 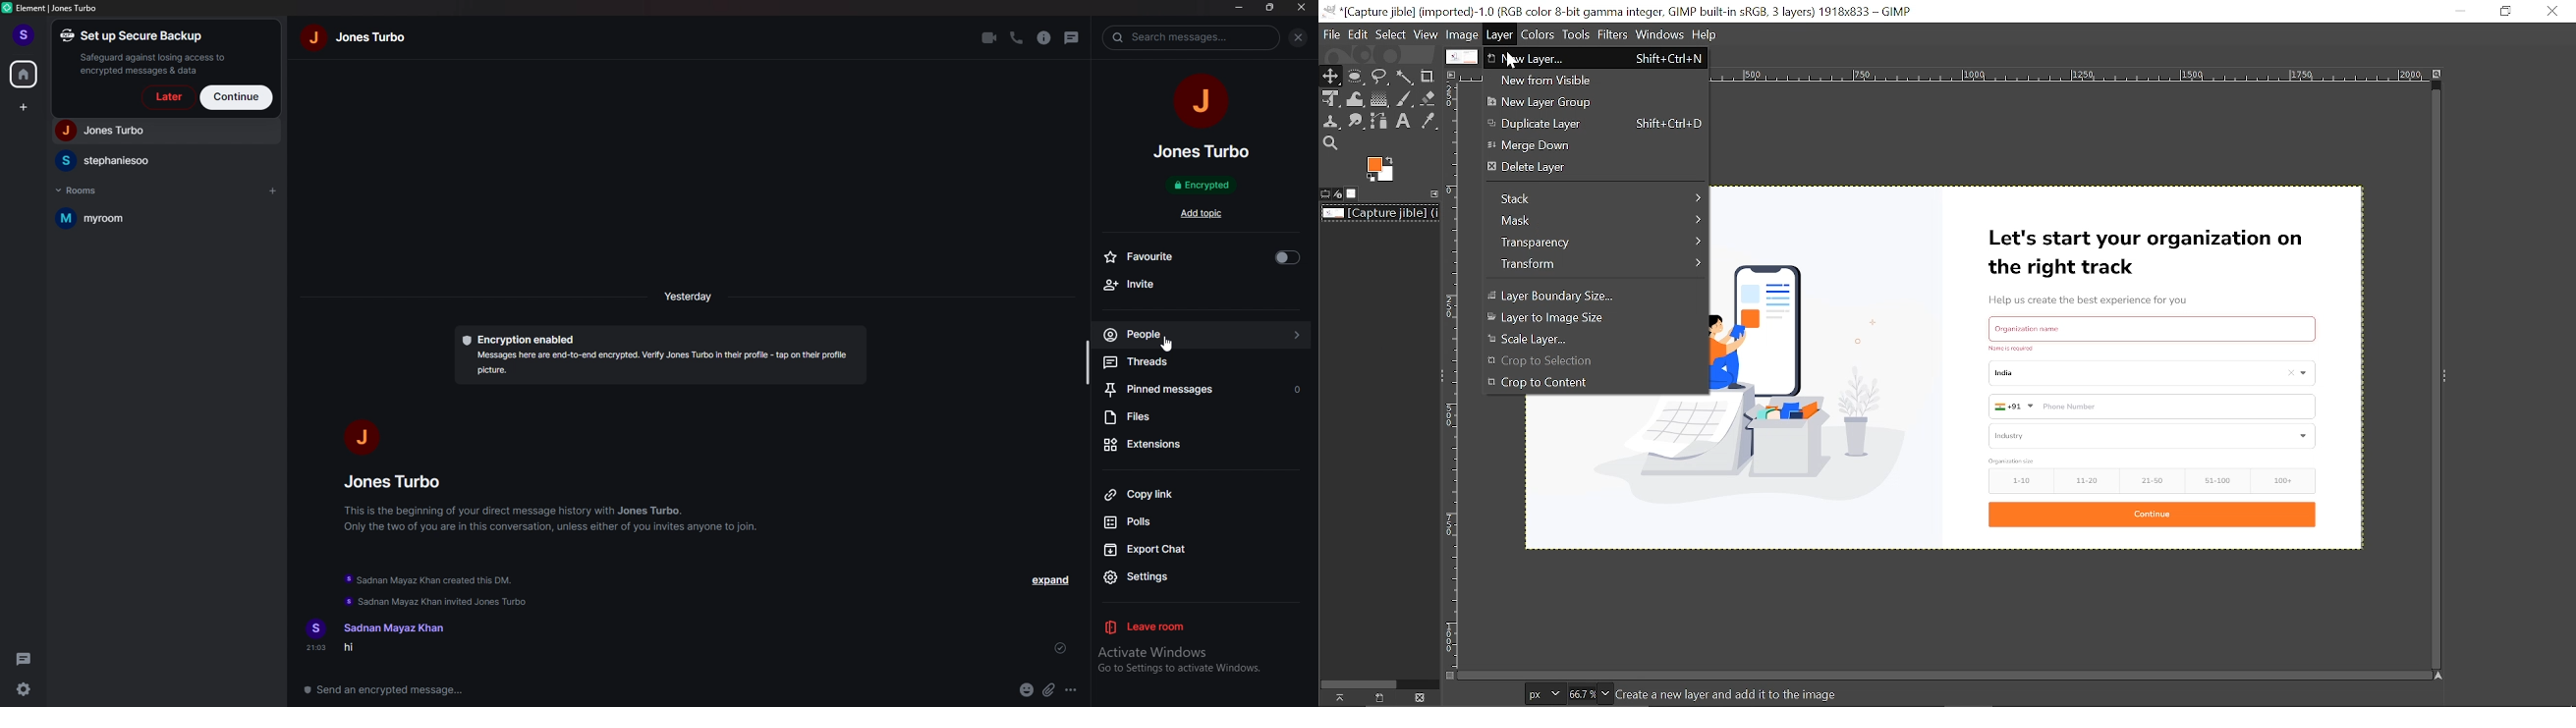 I want to click on create space, so click(x=25, y=108).